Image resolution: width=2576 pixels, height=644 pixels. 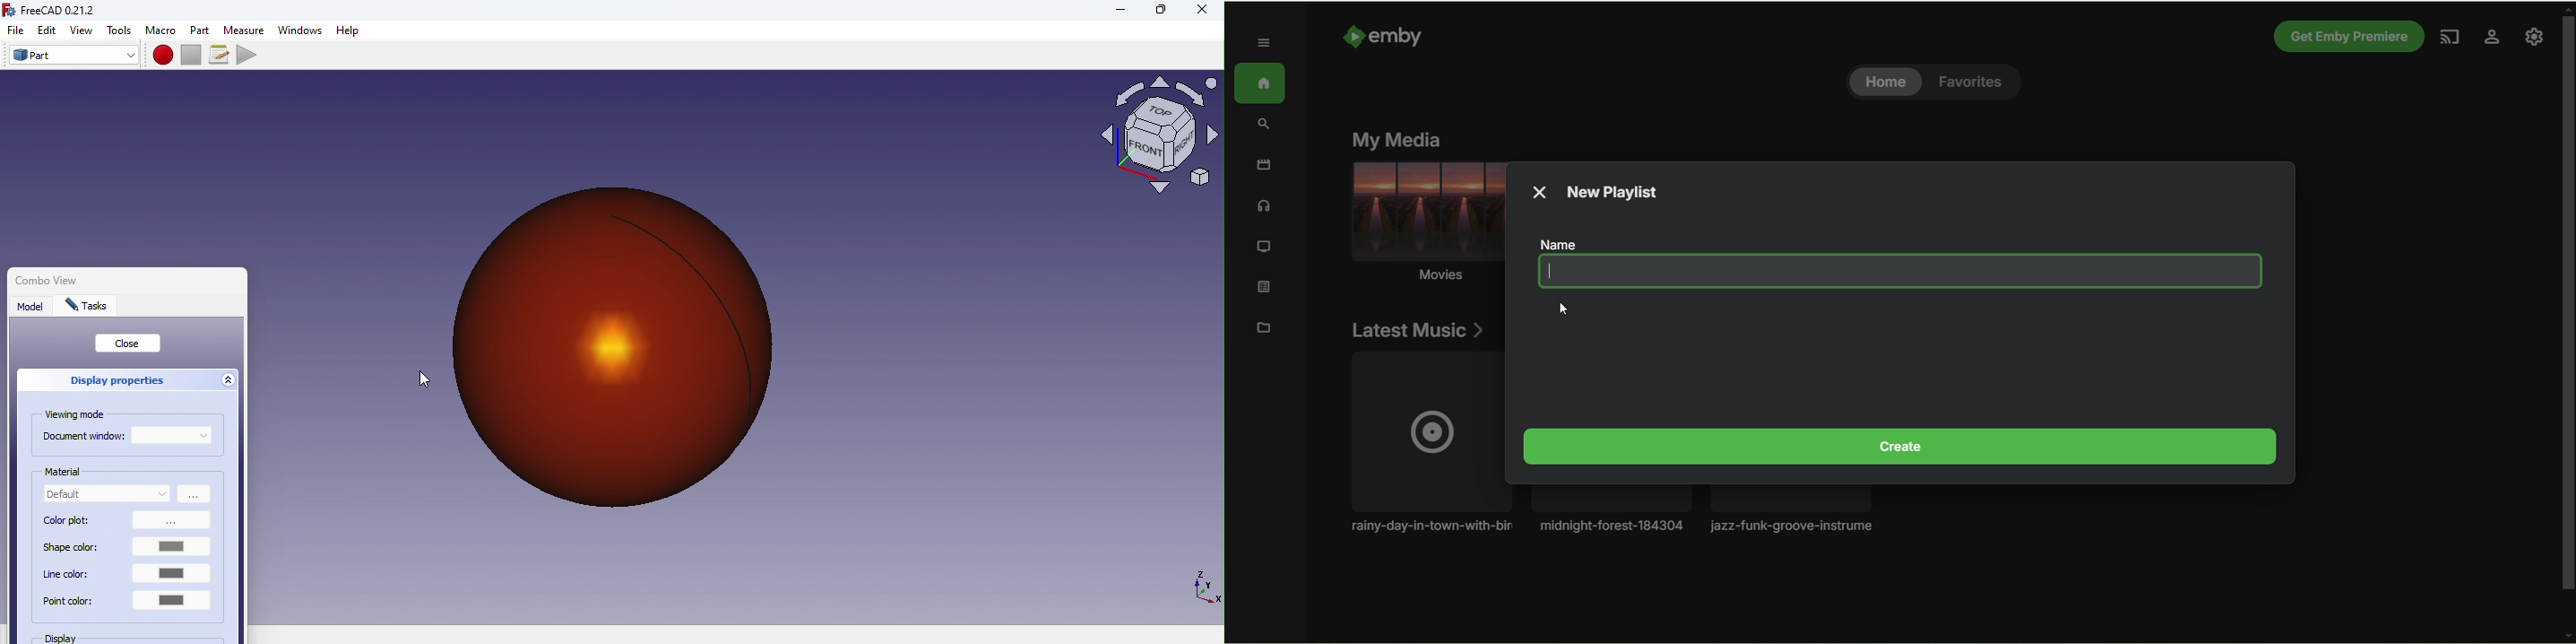 I want to click on new playlist, so click(x=1614, y=192).